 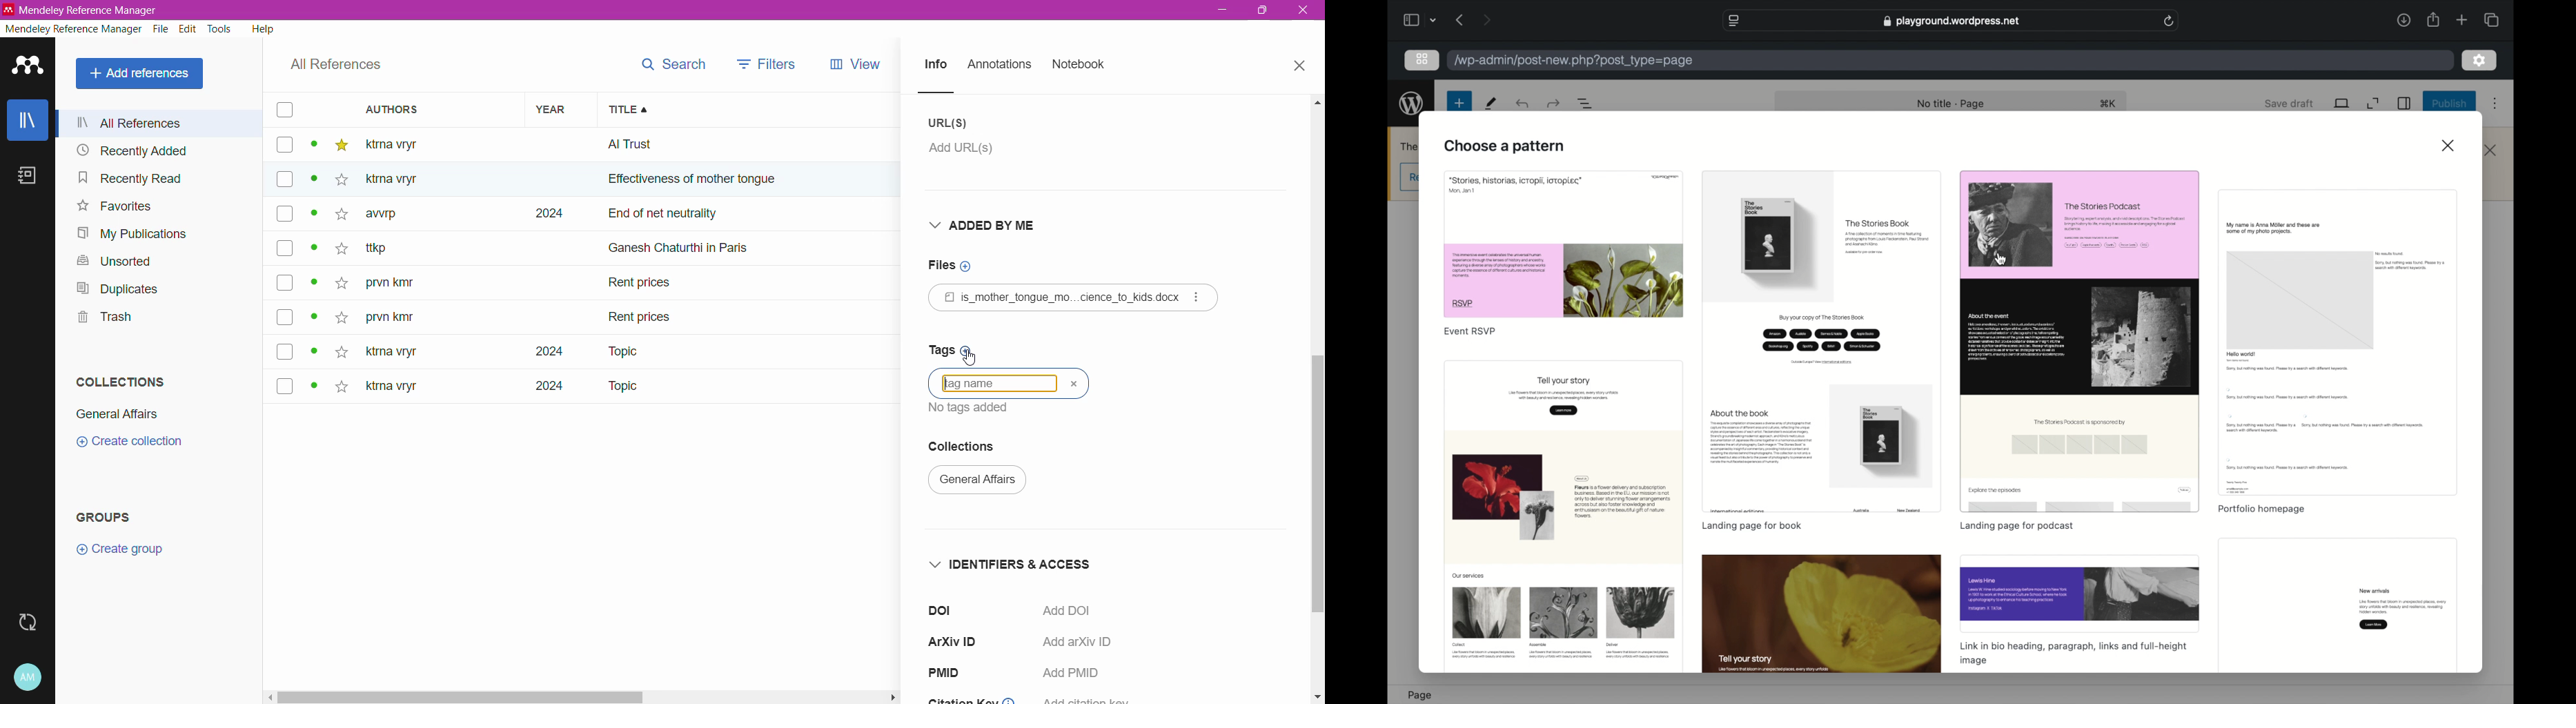 I want to click on star, so click(x=338, y=182).